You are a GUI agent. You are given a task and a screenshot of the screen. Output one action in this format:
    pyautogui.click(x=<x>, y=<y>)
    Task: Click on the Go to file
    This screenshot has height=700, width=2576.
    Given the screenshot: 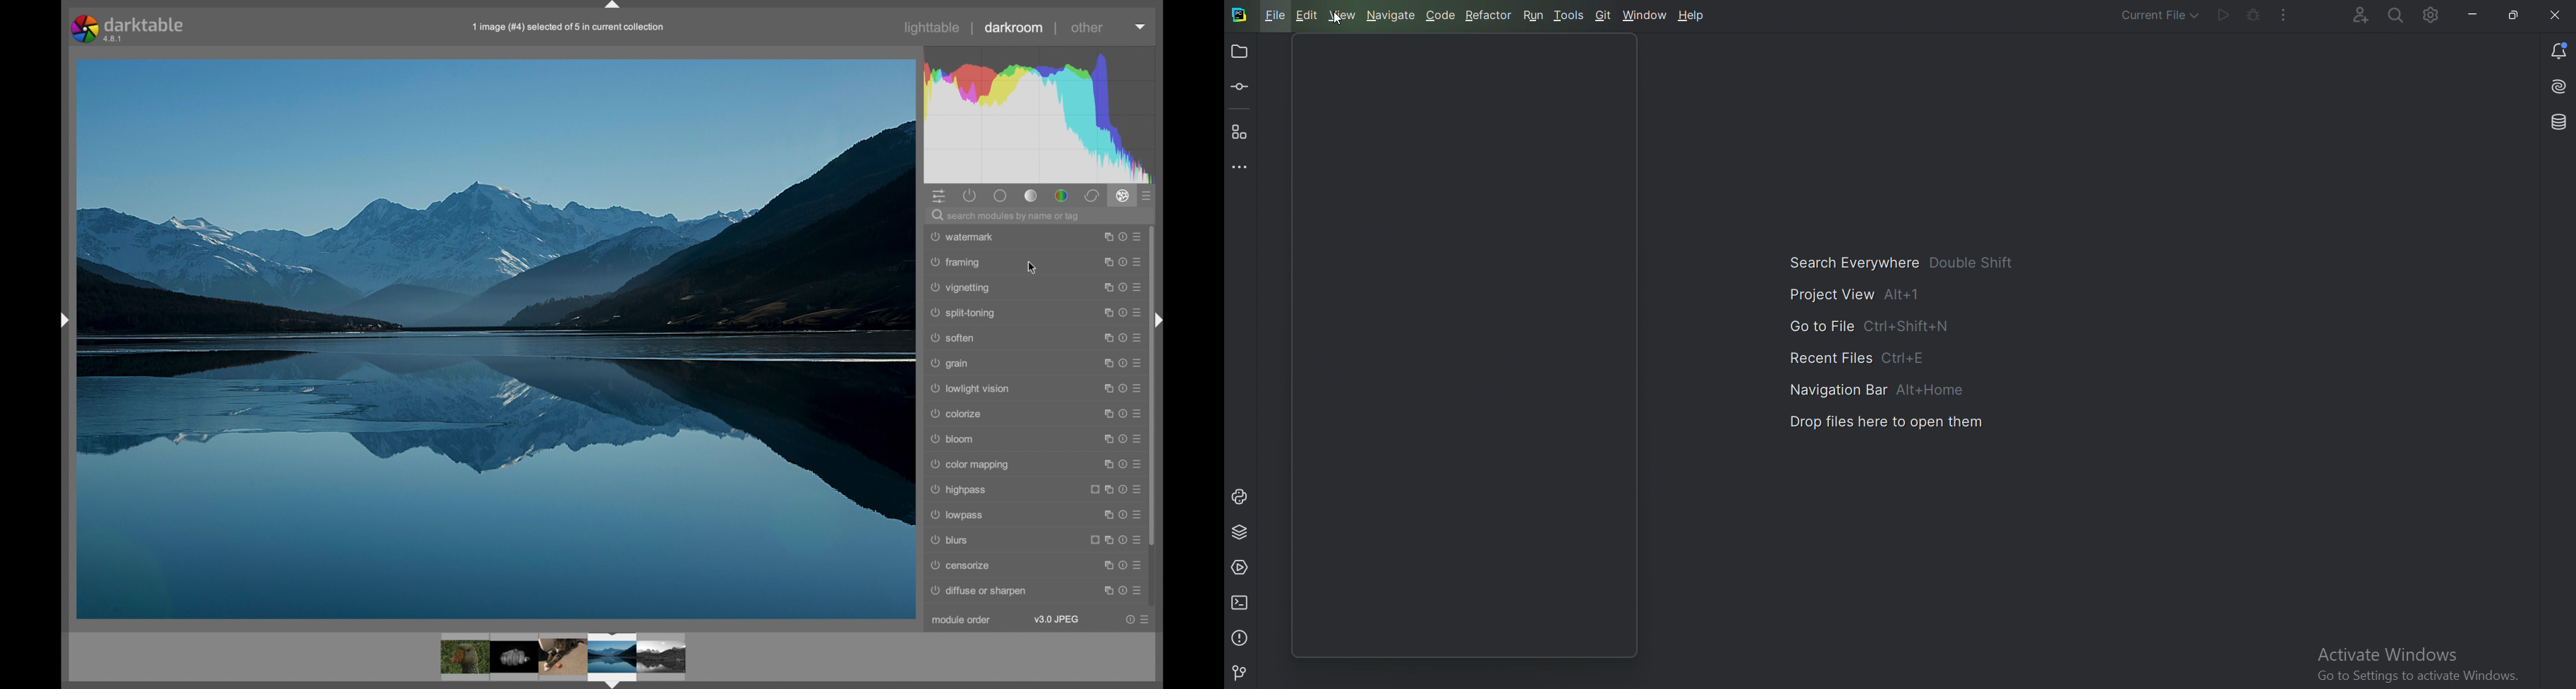 What is the action you would take?
    pyautogui.click(x=1869, y=325)
    